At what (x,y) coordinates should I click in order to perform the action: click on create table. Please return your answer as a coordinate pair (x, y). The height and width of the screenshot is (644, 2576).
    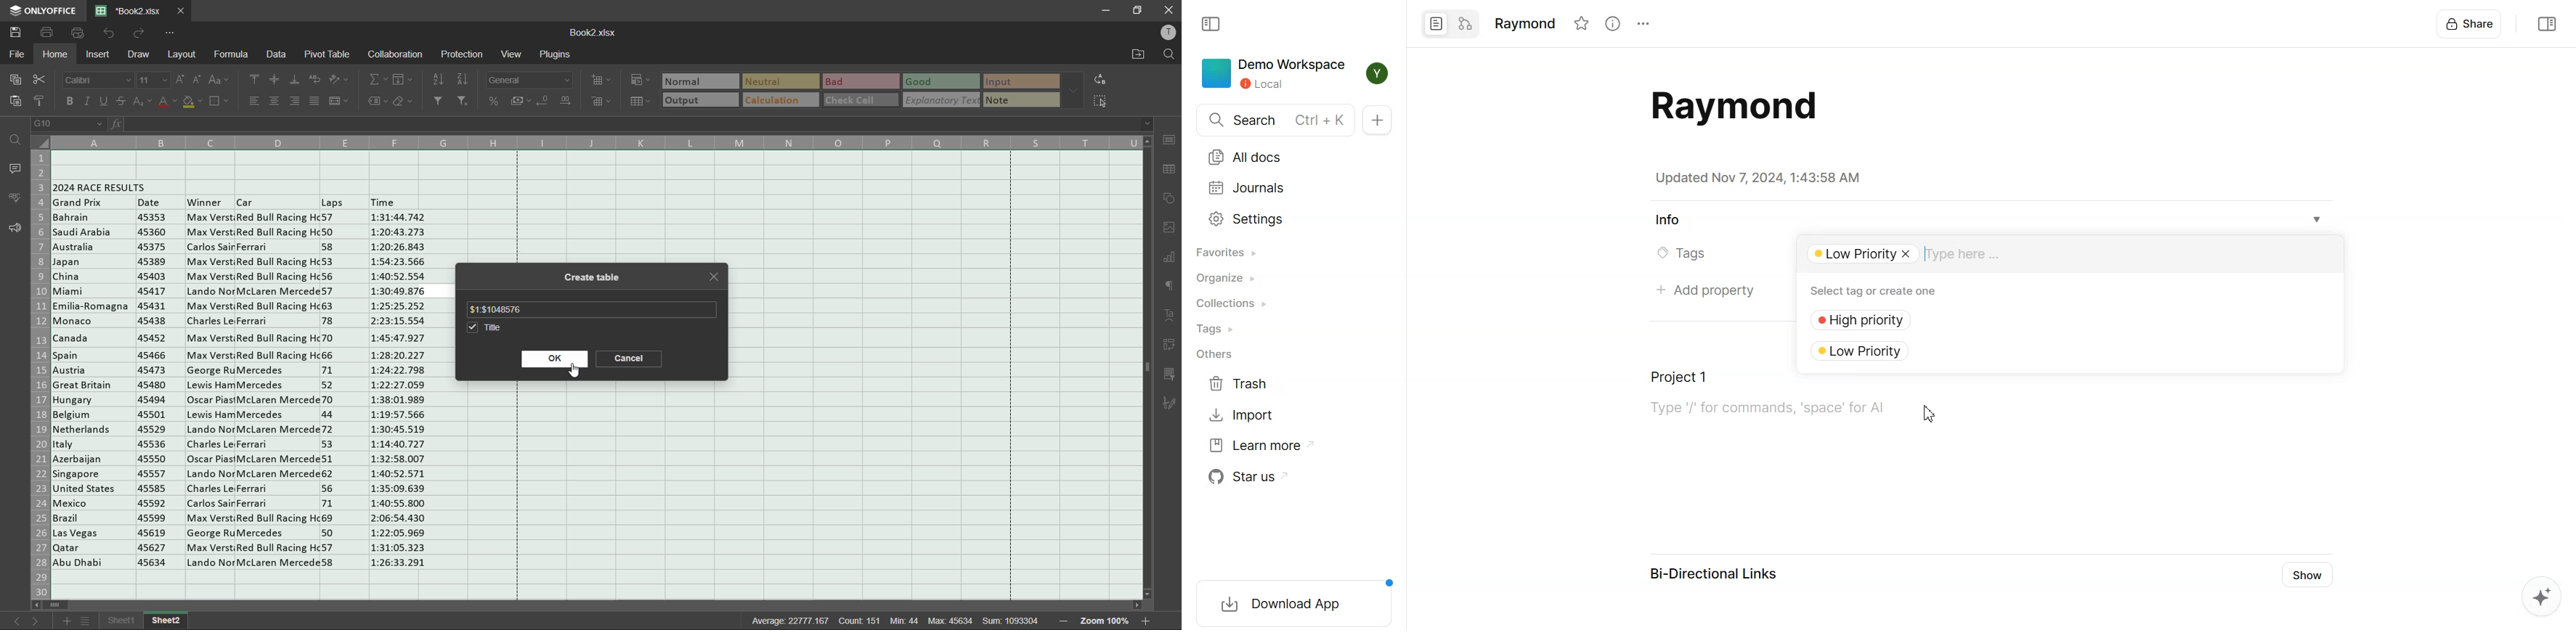
    Looking at the image, I should click on (591, 277).